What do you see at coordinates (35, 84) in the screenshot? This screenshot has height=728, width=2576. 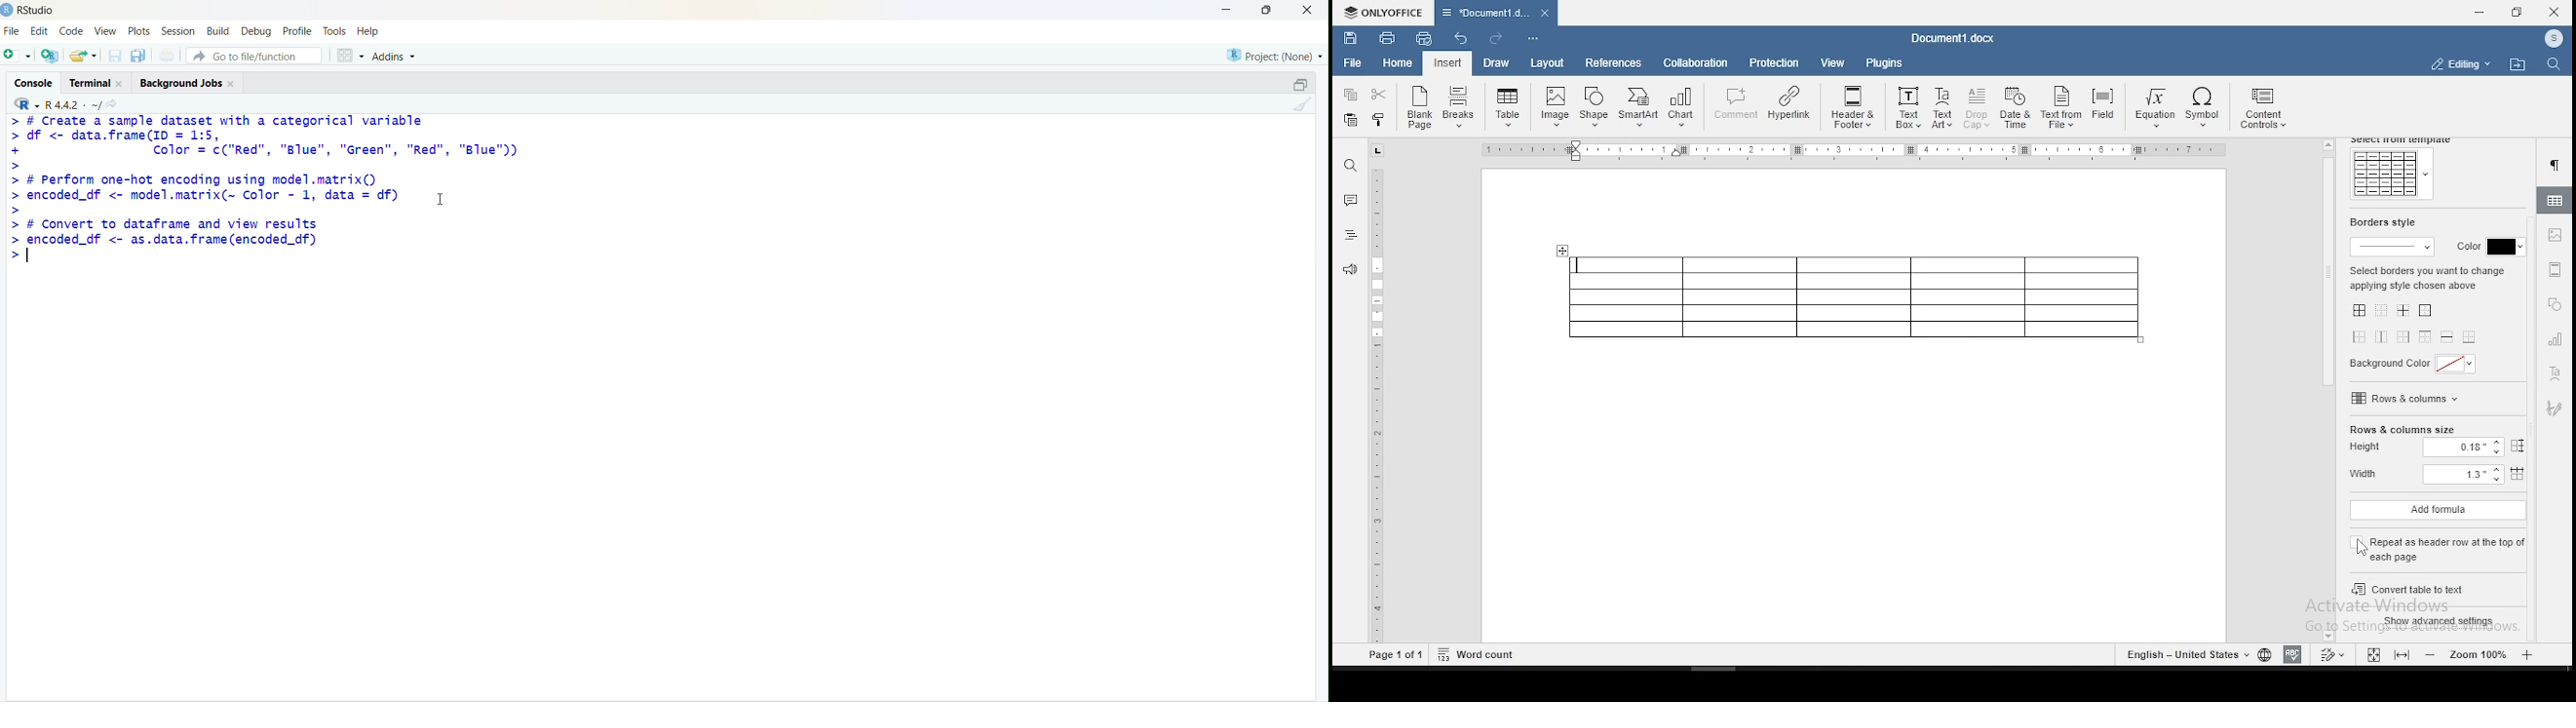 I see `console` at bounding box center [35, 84].